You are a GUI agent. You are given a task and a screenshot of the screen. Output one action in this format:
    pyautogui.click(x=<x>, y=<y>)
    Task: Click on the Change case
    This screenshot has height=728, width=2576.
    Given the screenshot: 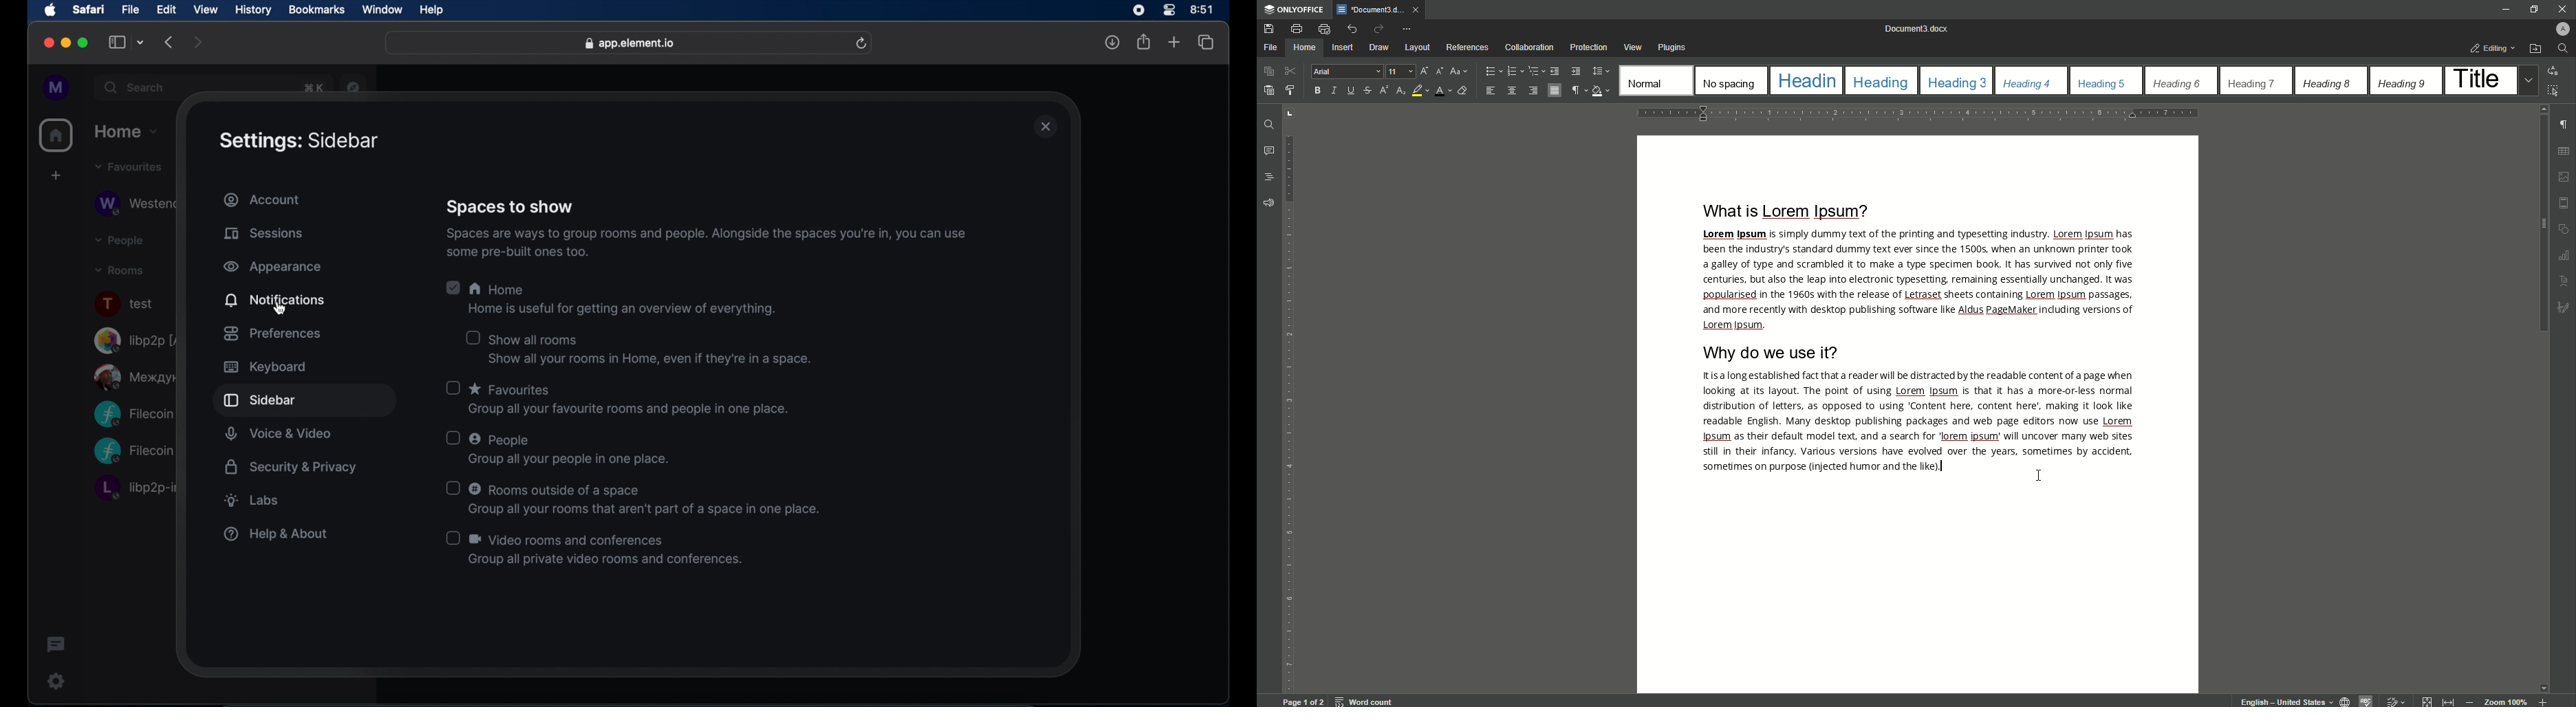 What is the action you would take?
    pyautogui.click(x=1460, y=72)
    